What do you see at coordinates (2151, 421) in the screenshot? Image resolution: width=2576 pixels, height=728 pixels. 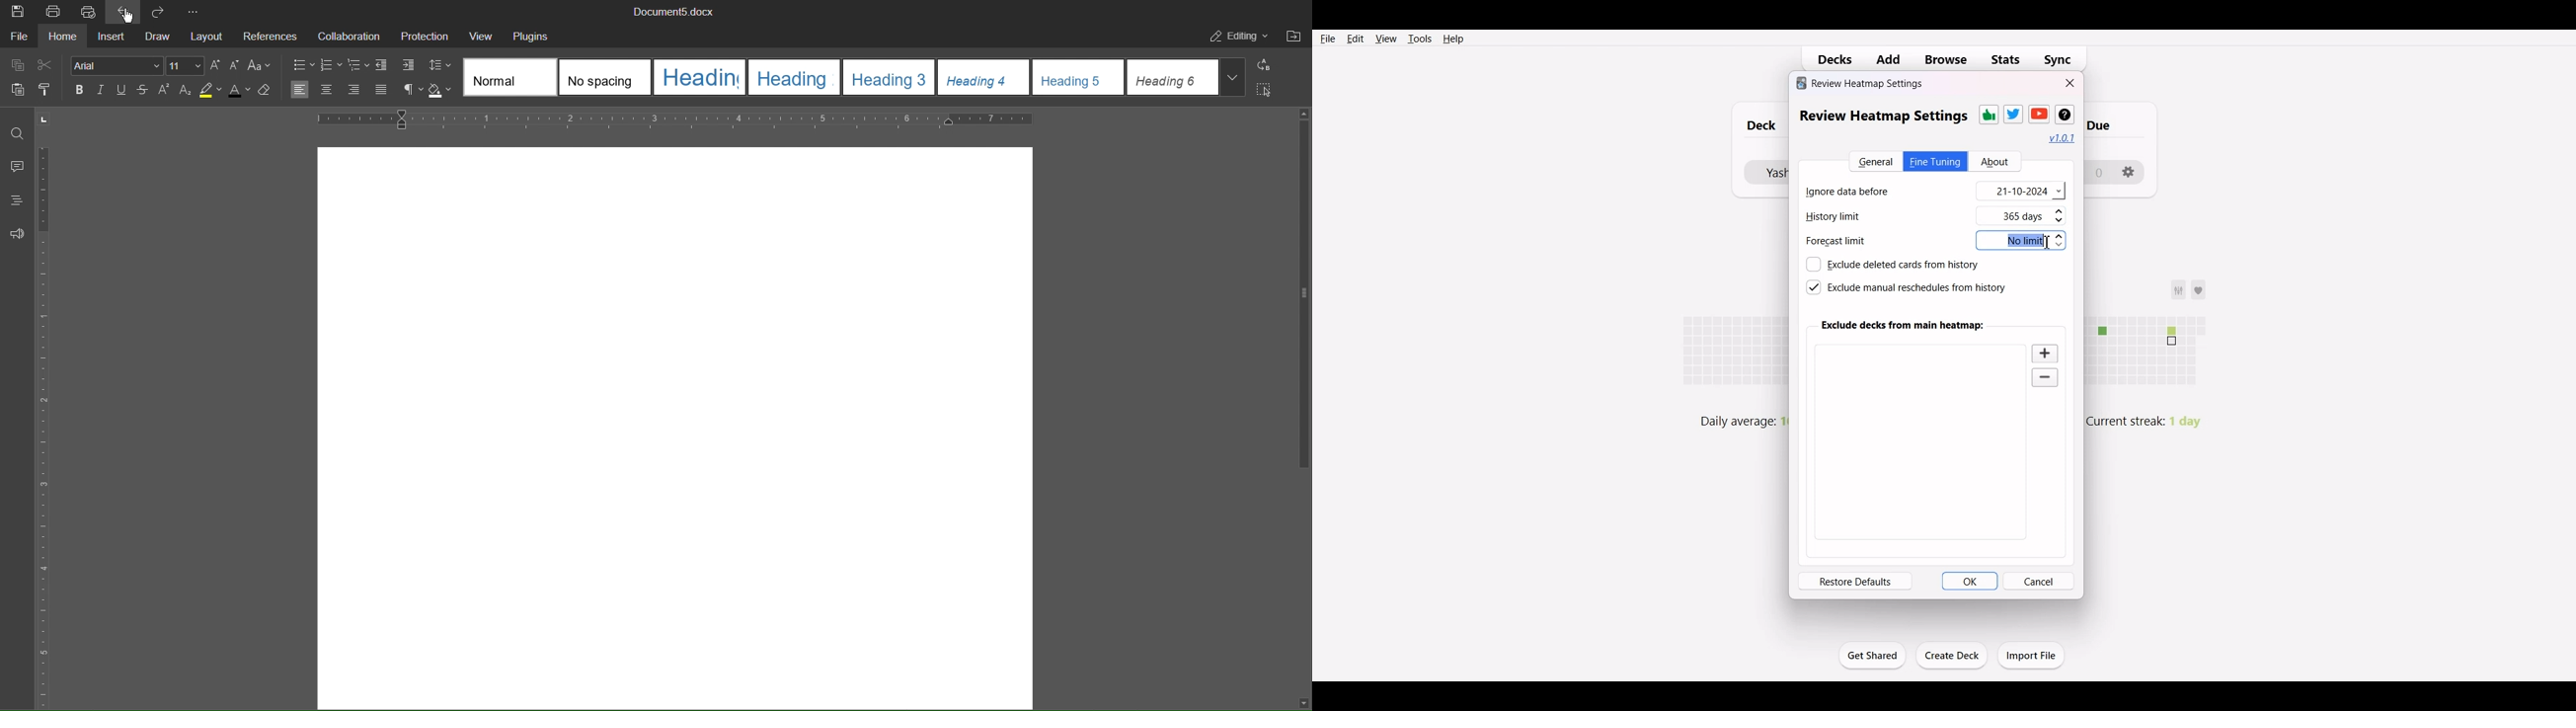 I see `Current streak: 1 day` at bounding box center [2151, 421].